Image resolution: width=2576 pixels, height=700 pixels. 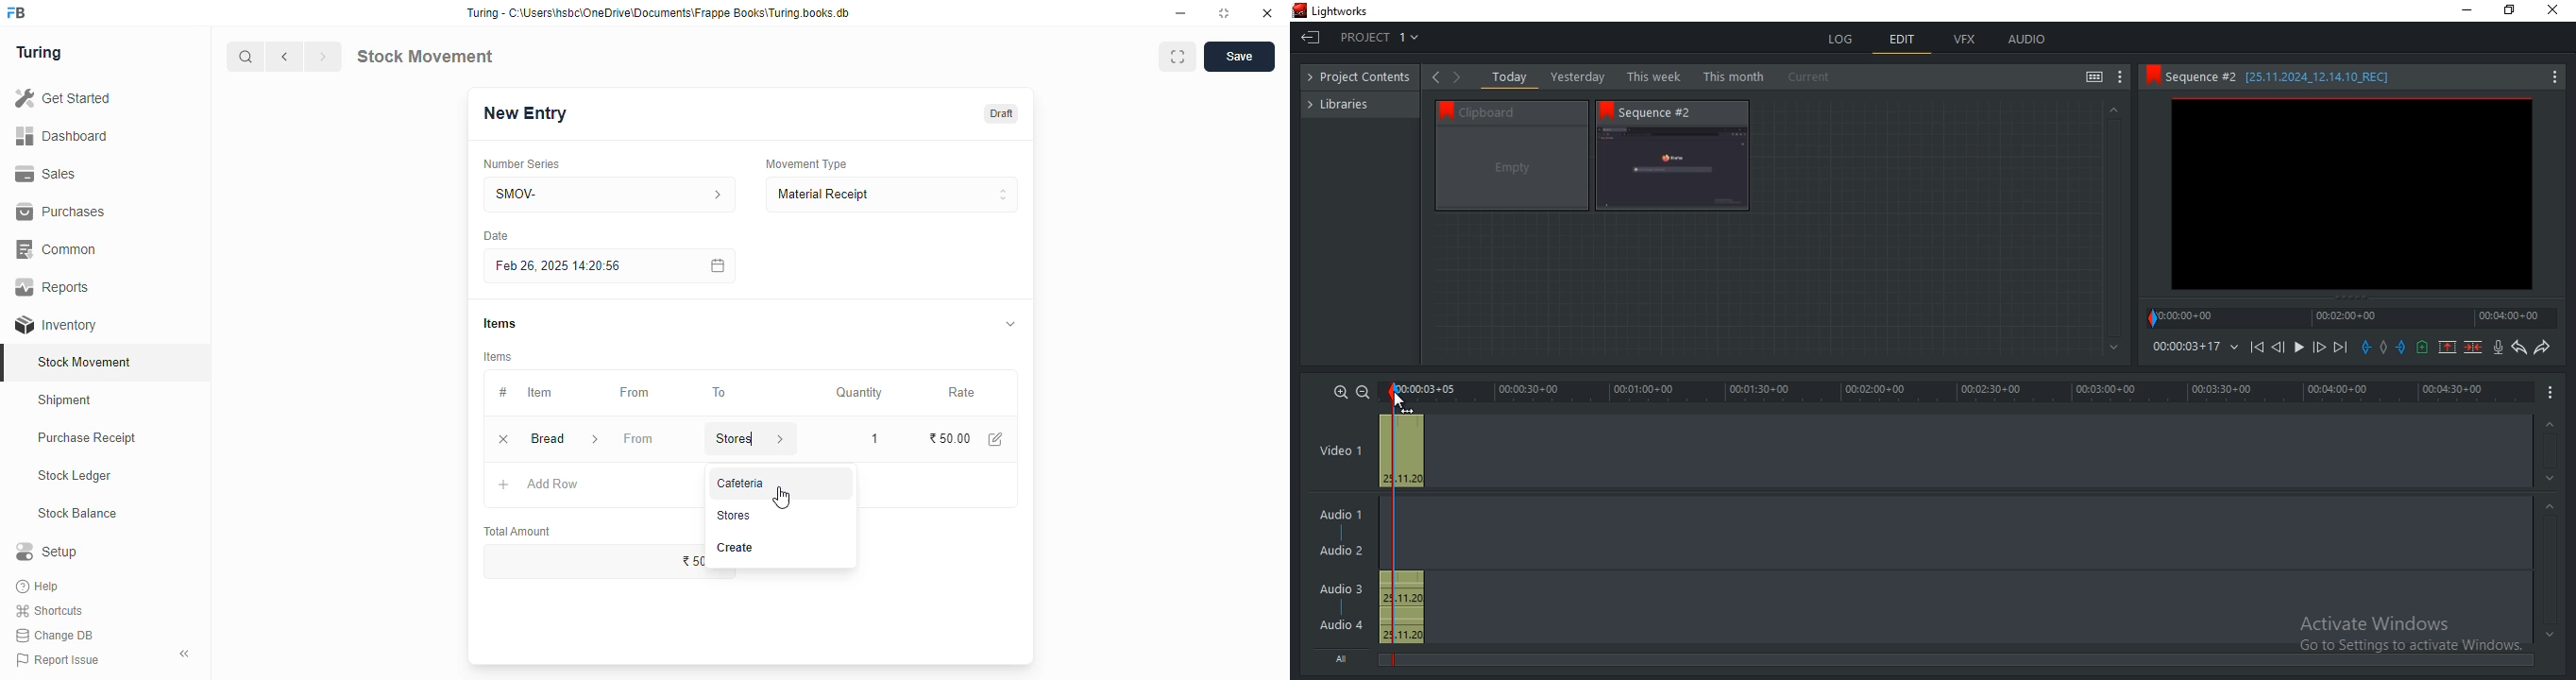 I want to click on Date, so click(x=496, y=235).